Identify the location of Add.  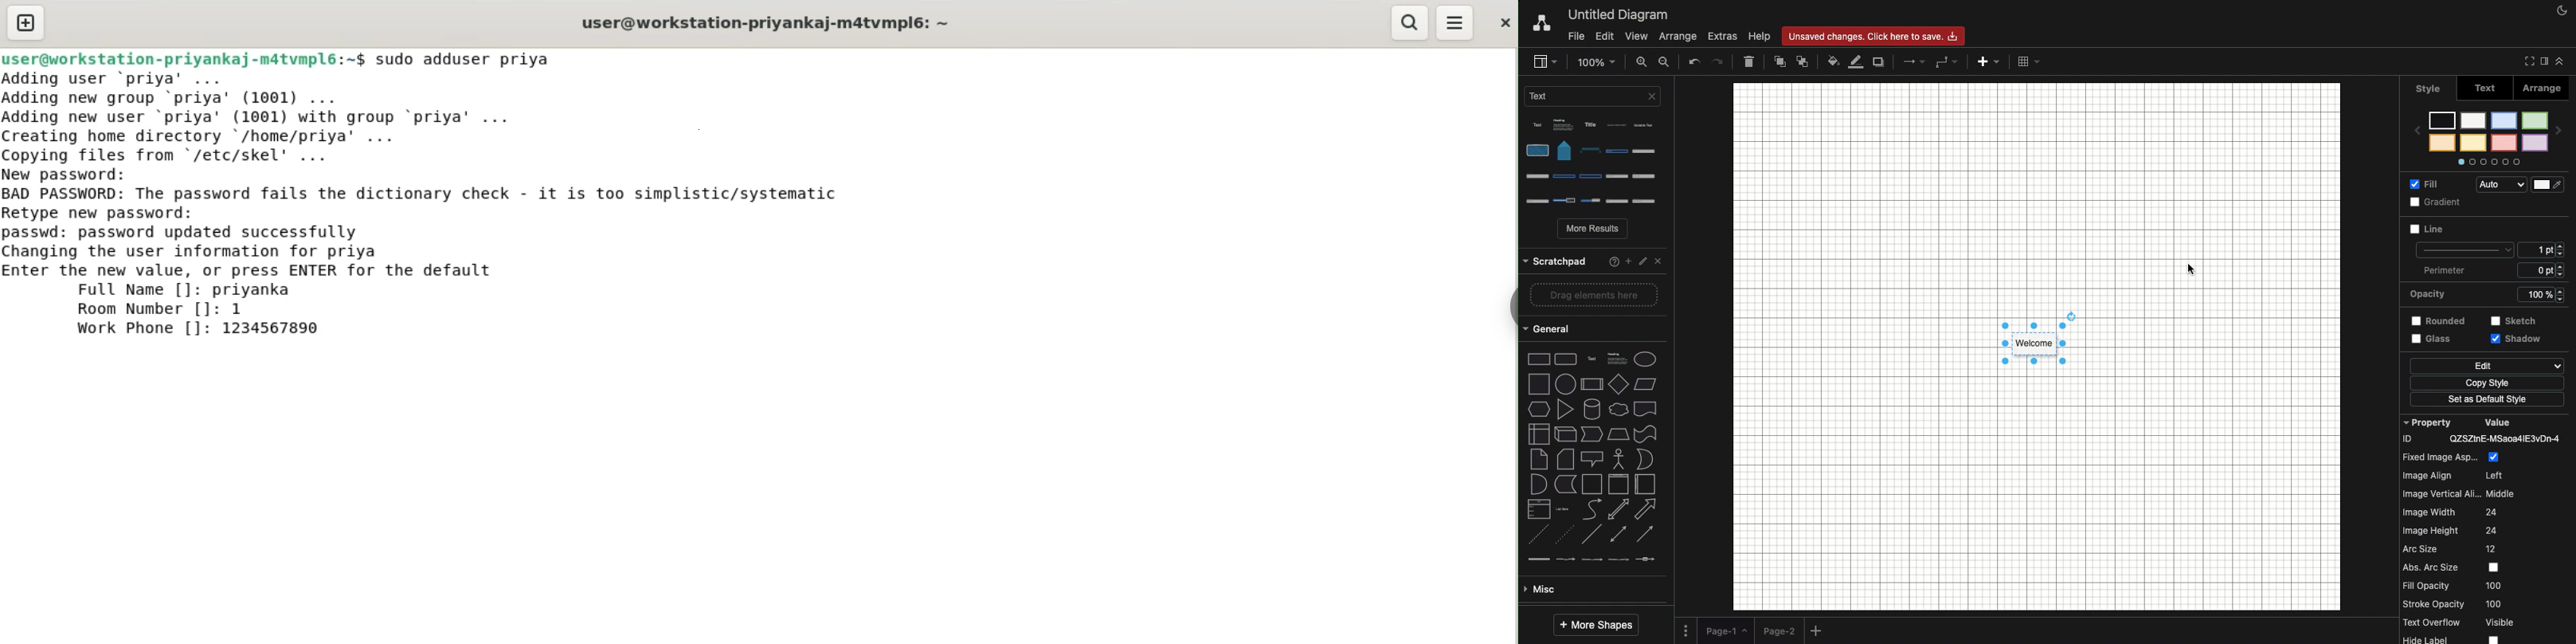
(1818, 632).